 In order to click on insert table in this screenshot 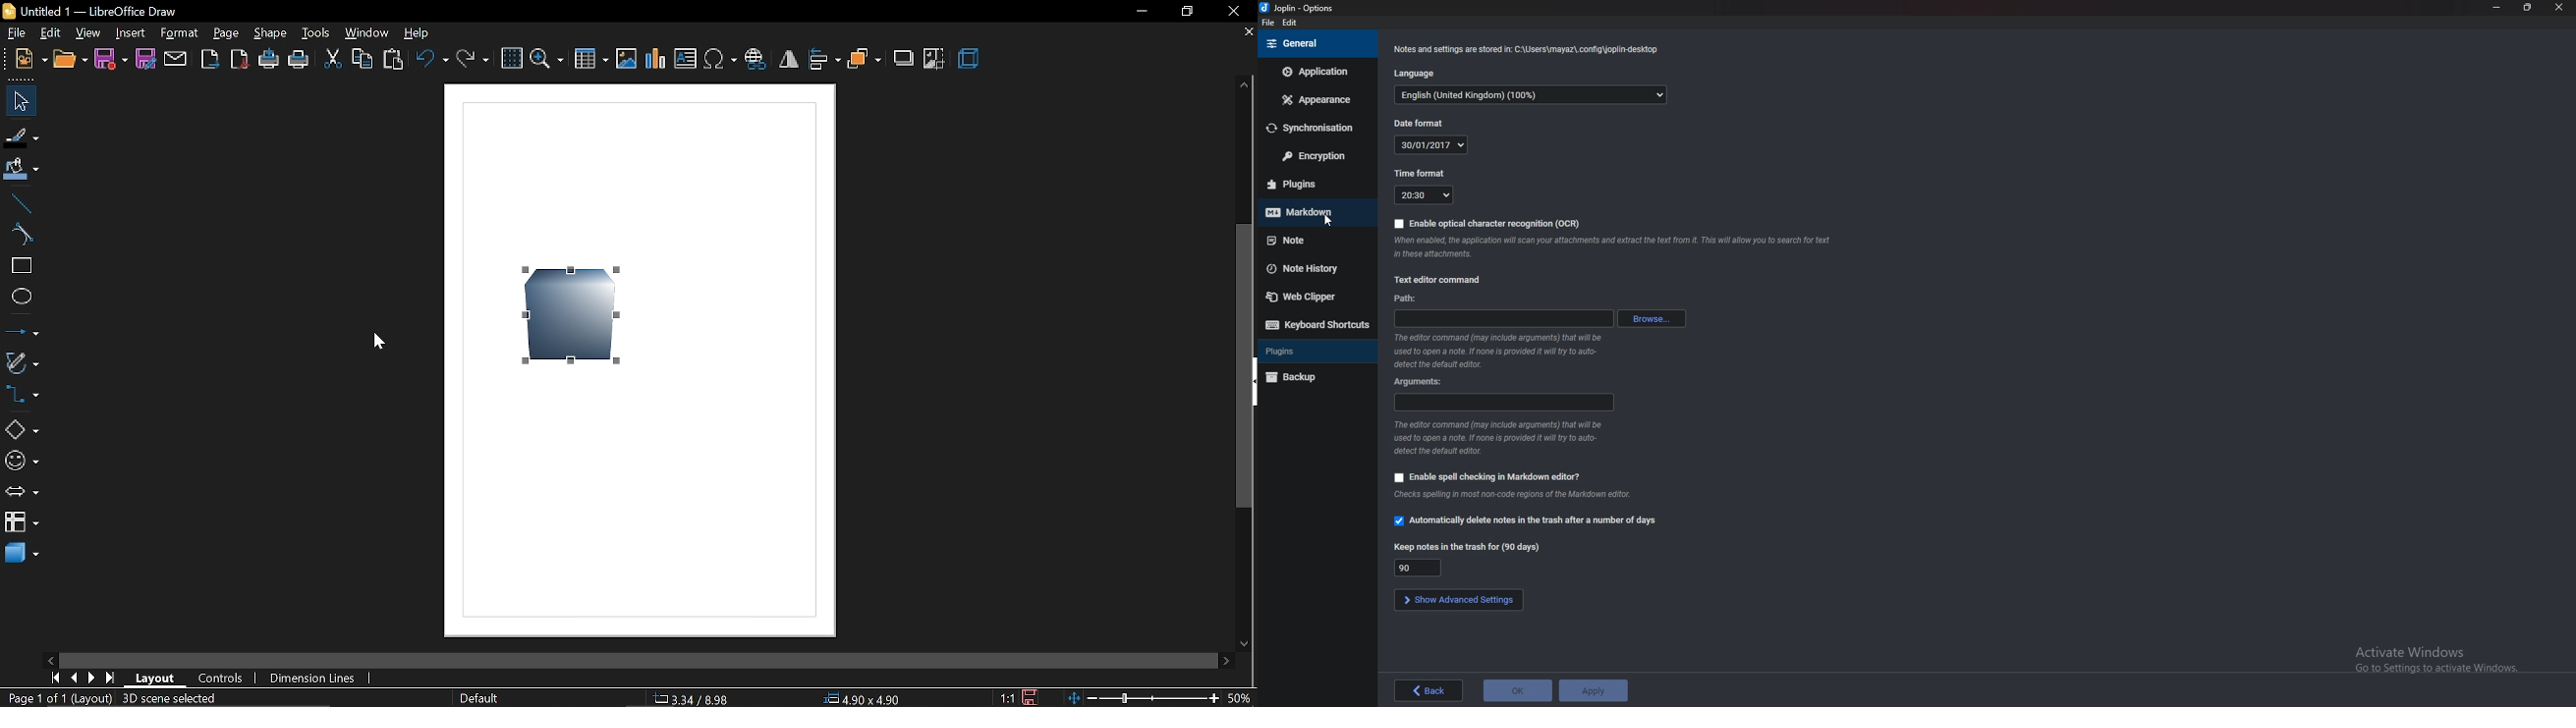, I will do `click(591, 59)`.